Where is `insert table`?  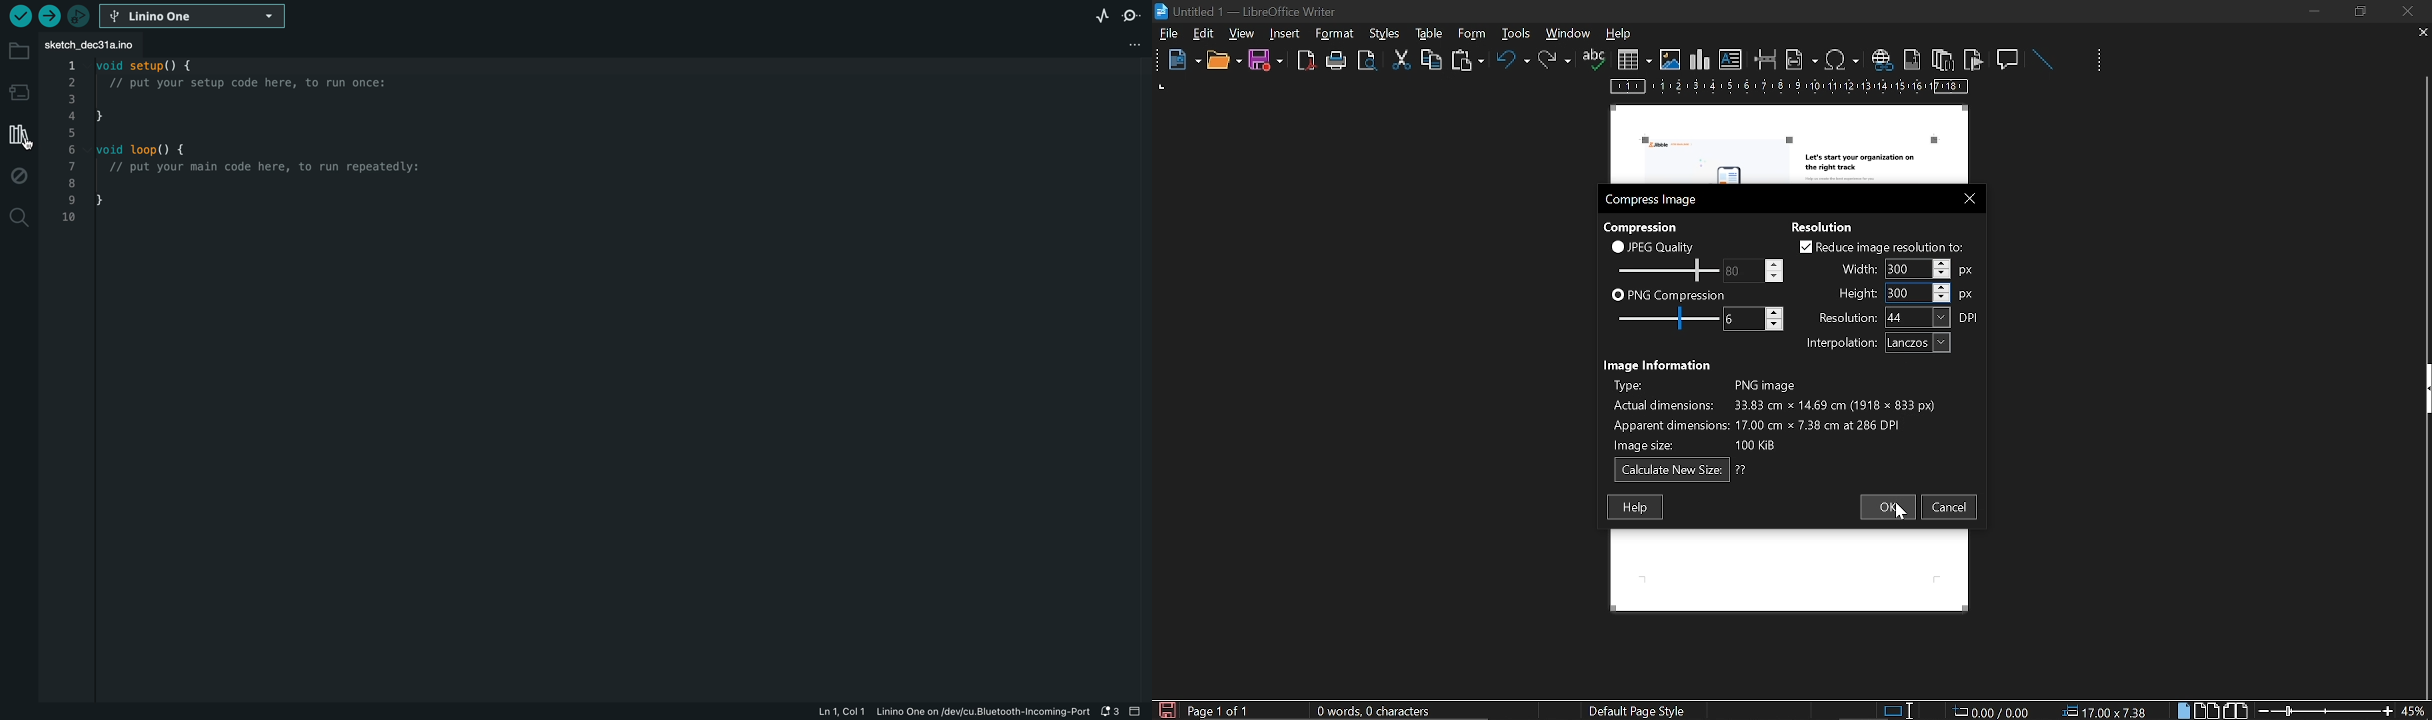
insert table is located at coordinates (1634, 60).